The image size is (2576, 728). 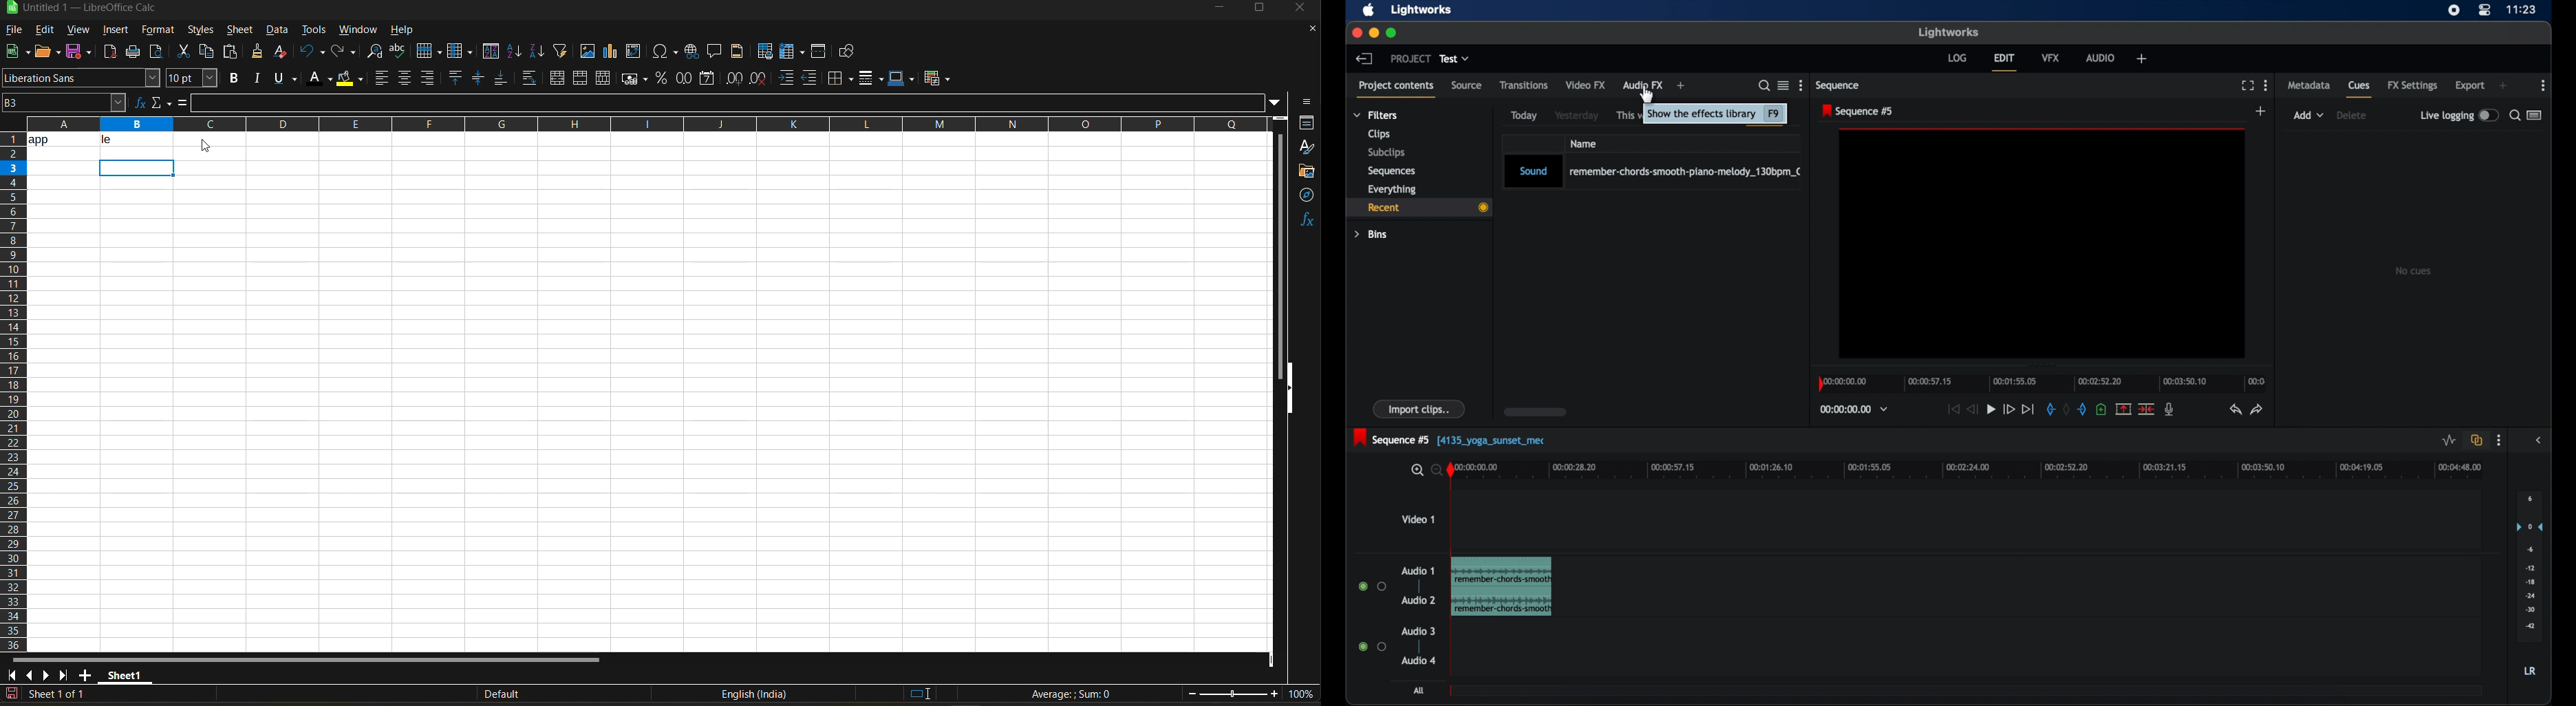 What do you see at coordinates (2101, 408) in the screenshot?
I see `add cue at current position` at bounding box center [2101, 408].